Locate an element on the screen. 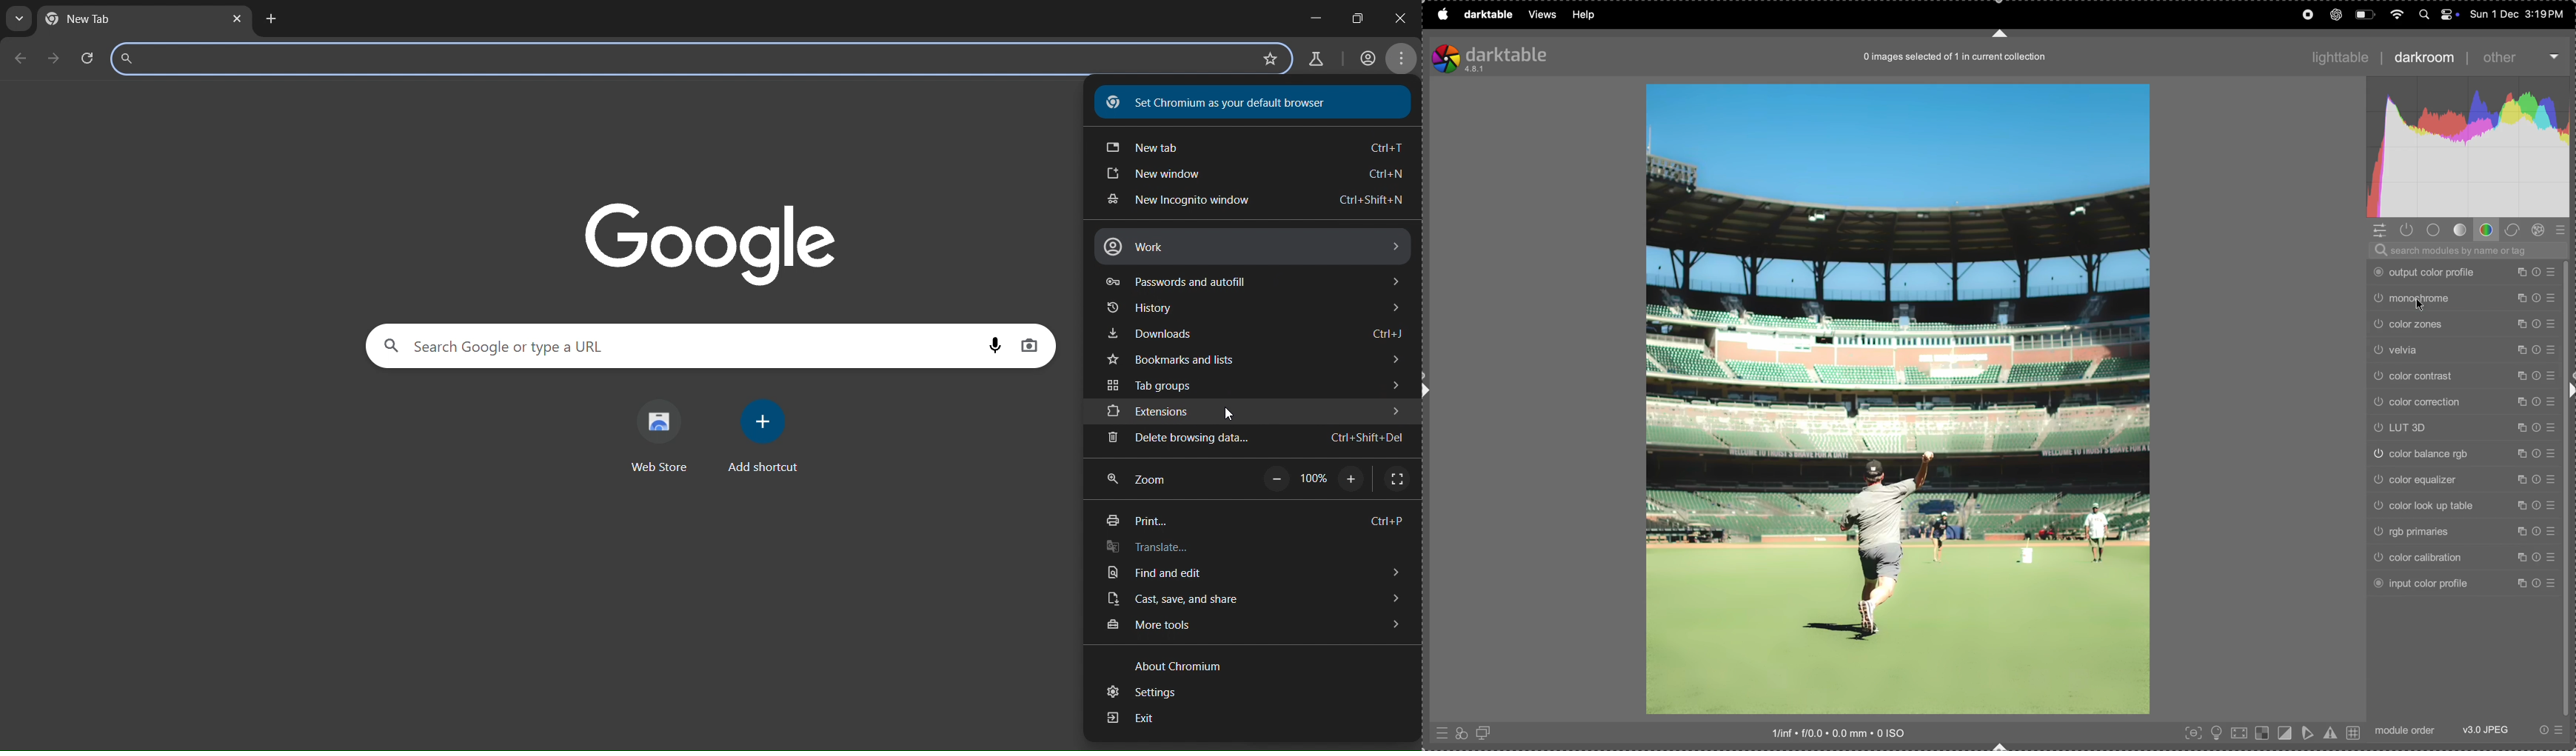 This screenshot has height=756, width=2576. passwords and autofill is located at coordinates (1257, 283).